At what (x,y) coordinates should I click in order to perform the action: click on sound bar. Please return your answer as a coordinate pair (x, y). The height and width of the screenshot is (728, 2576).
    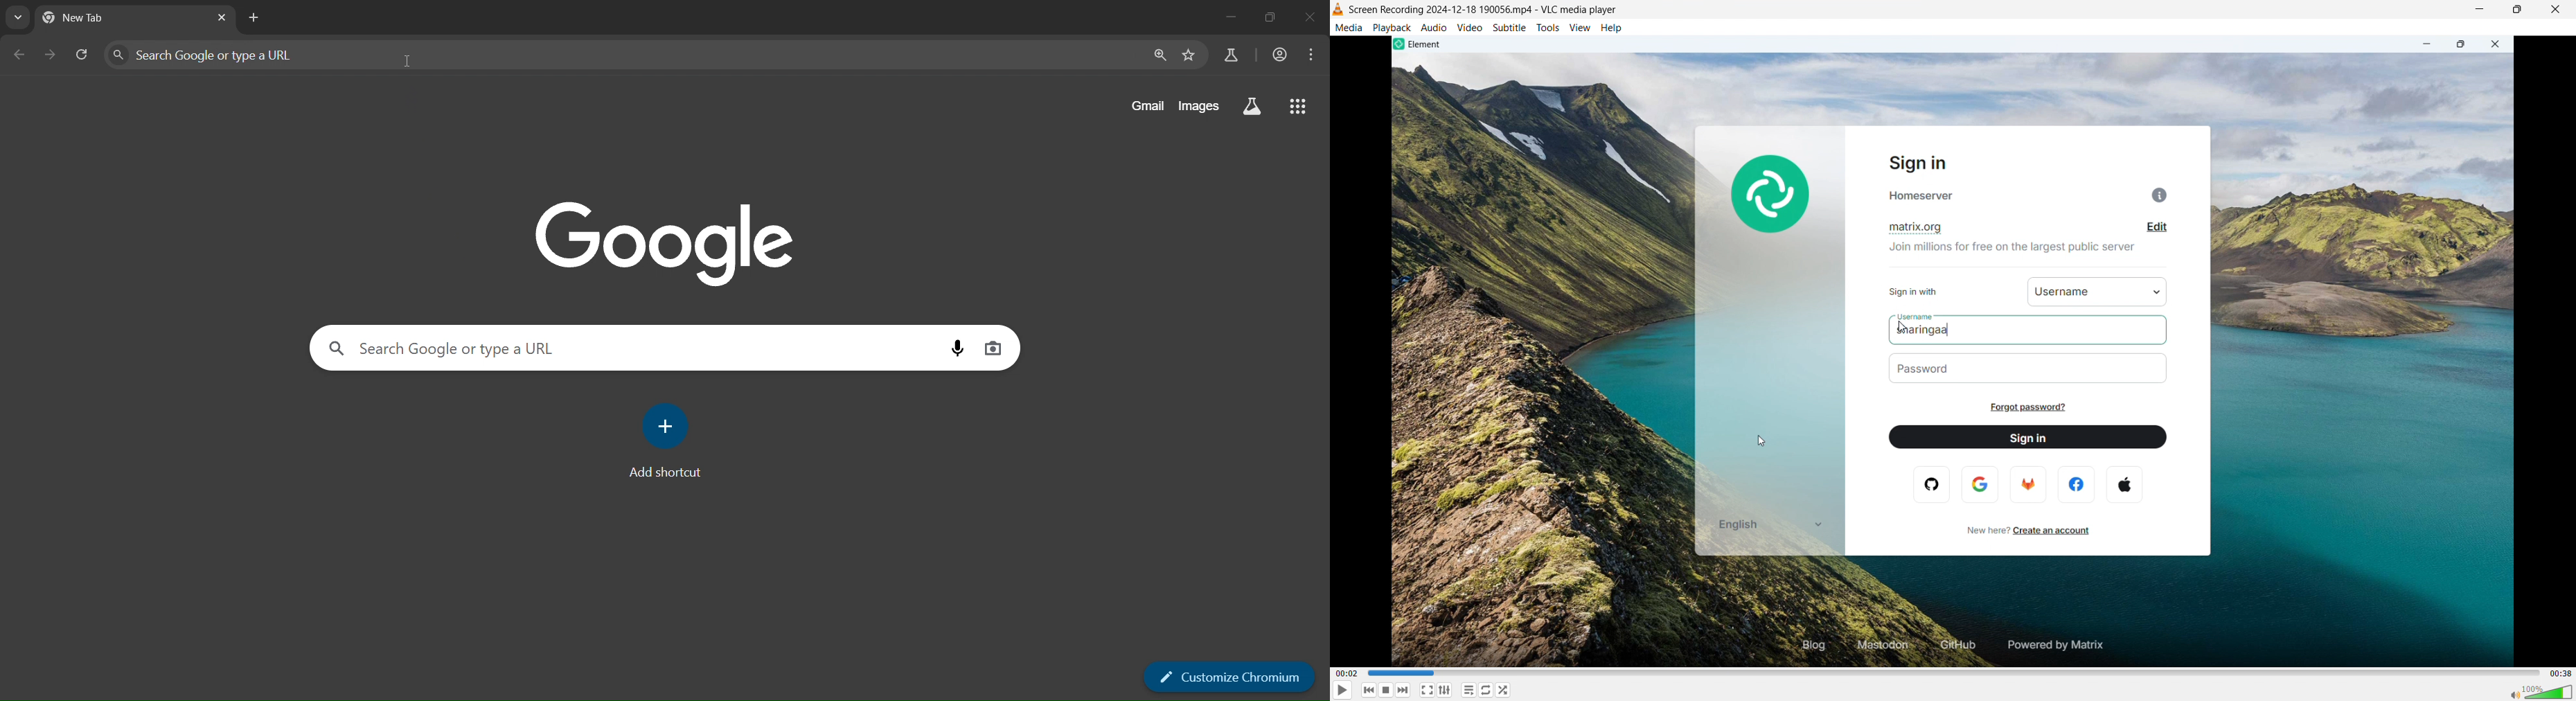
    Looking at the image, I should click on (2540, 693).